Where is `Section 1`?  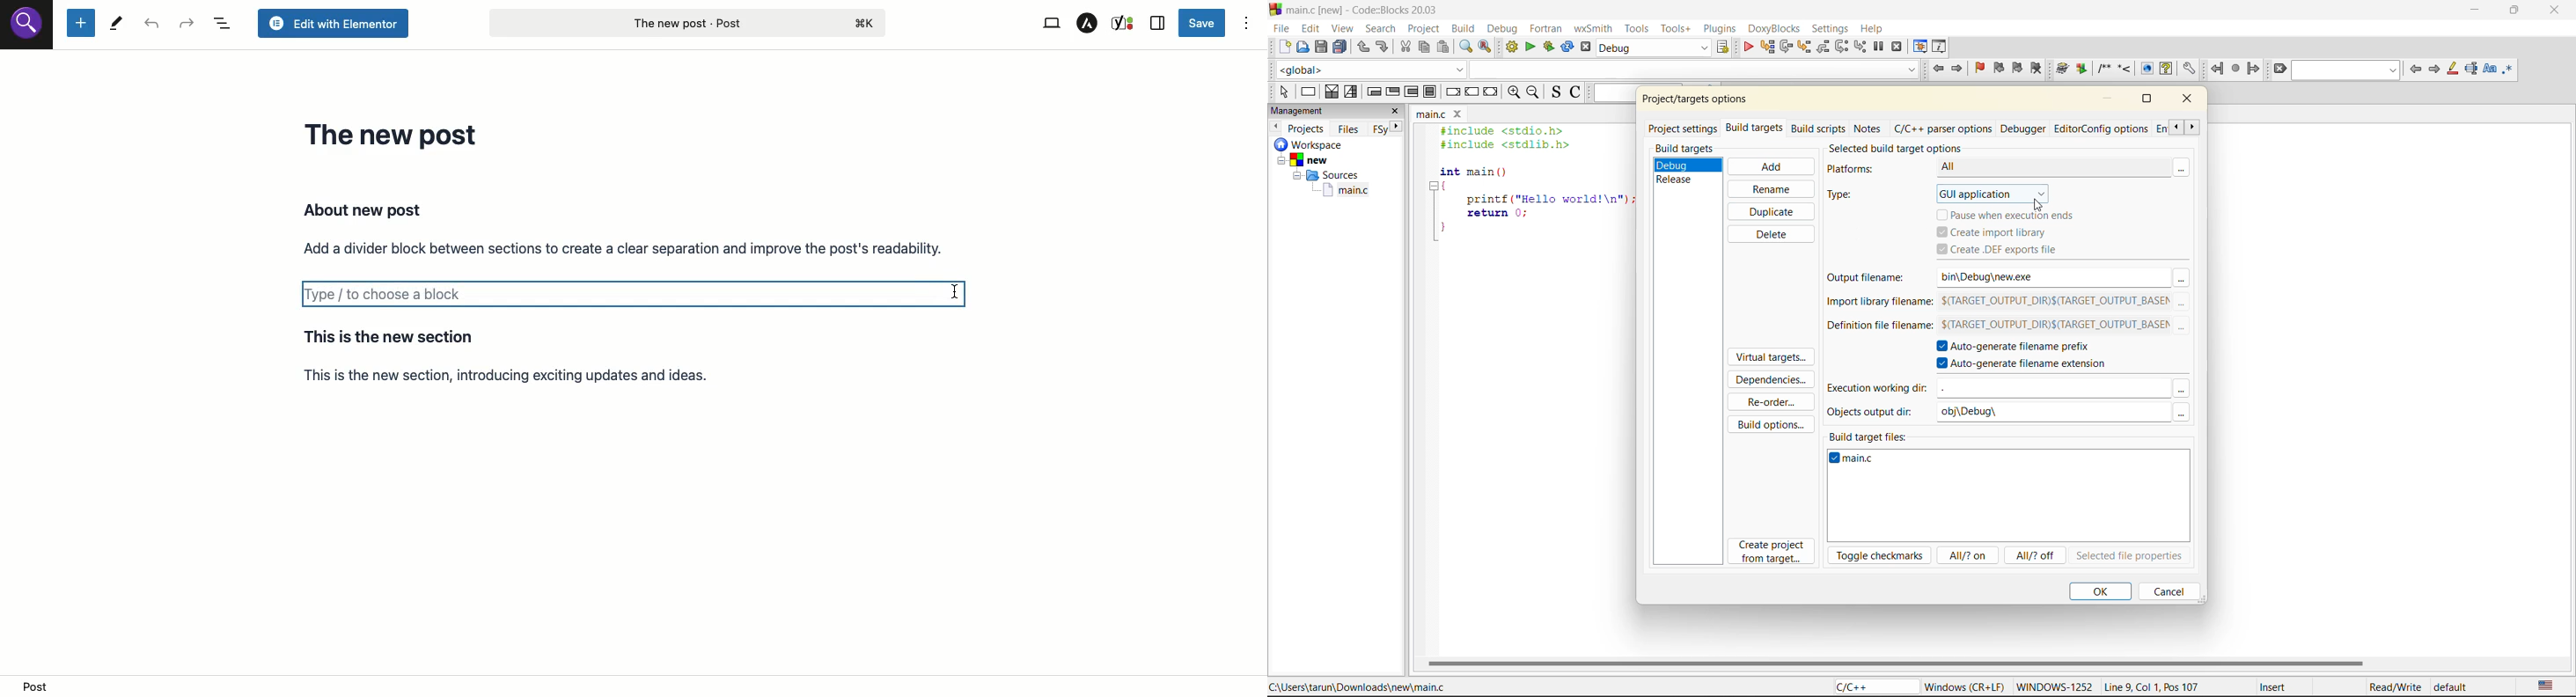 Section 1 is located at coordinates (624, 228).